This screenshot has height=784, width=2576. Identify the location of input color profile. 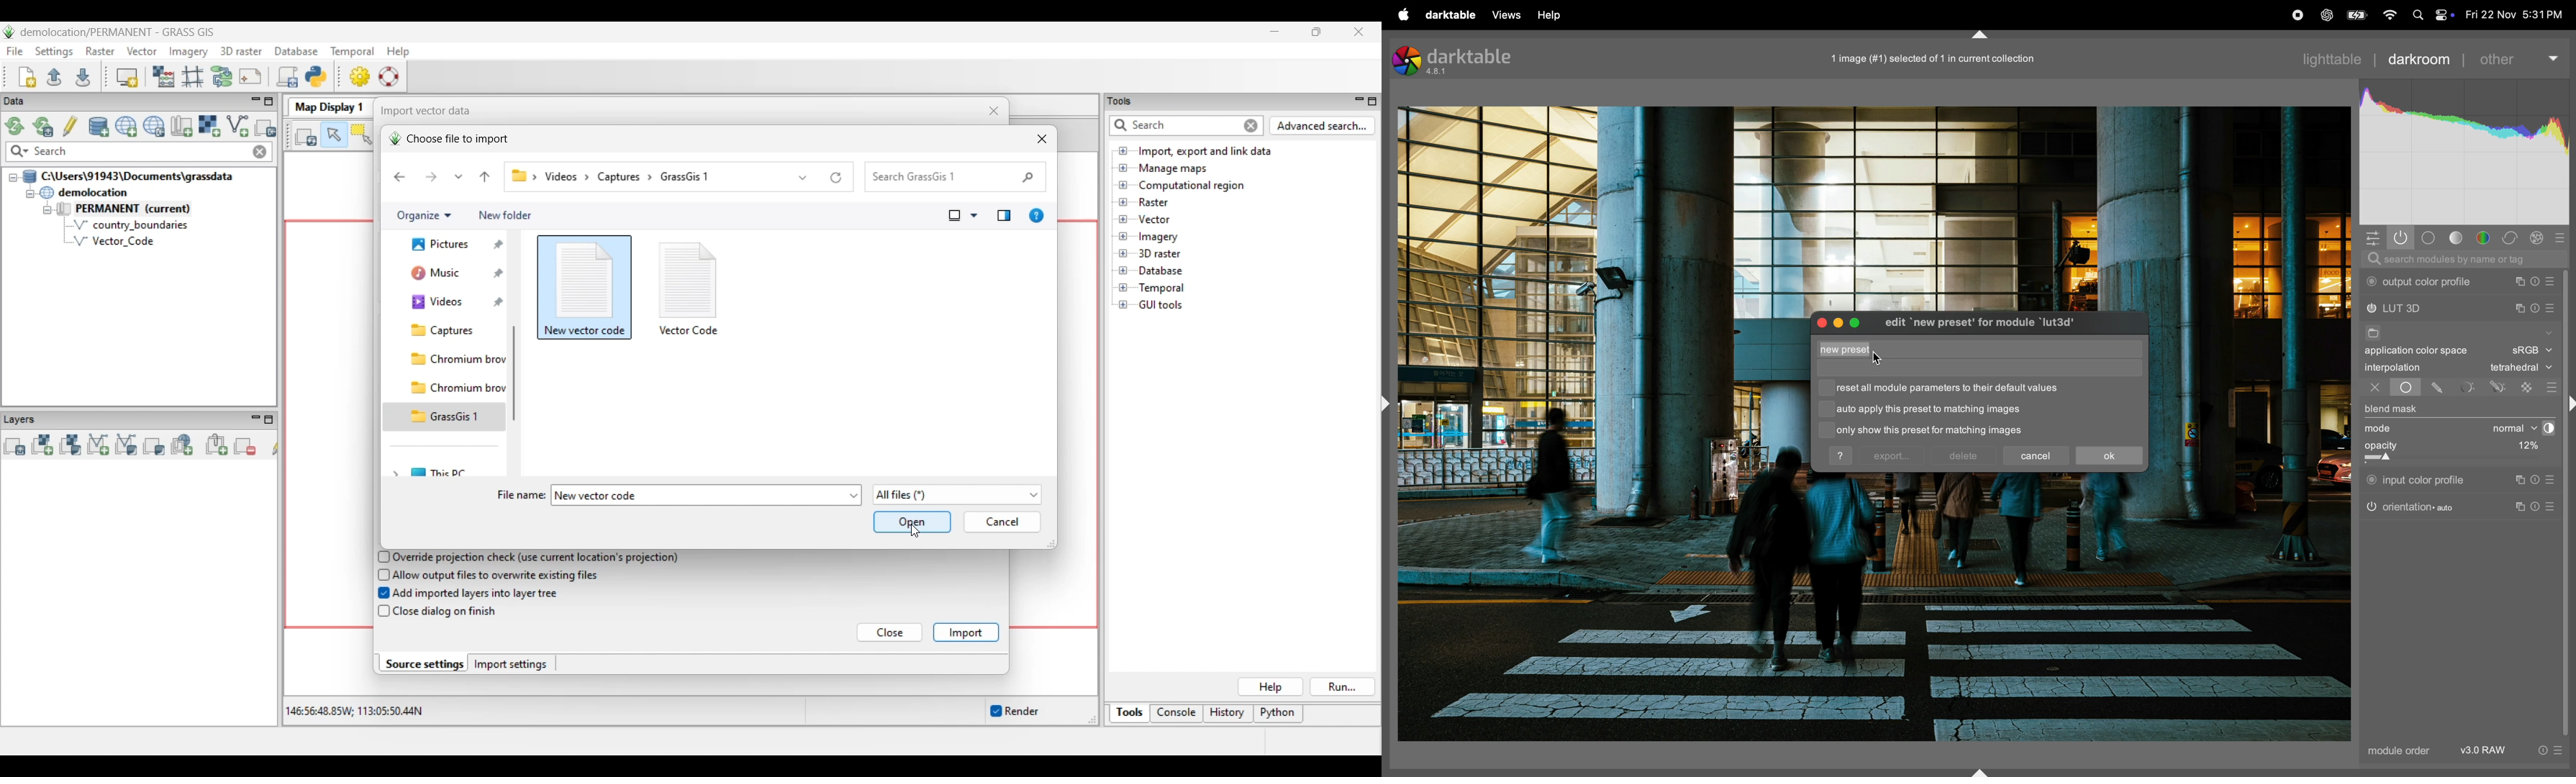
(2417, 478).